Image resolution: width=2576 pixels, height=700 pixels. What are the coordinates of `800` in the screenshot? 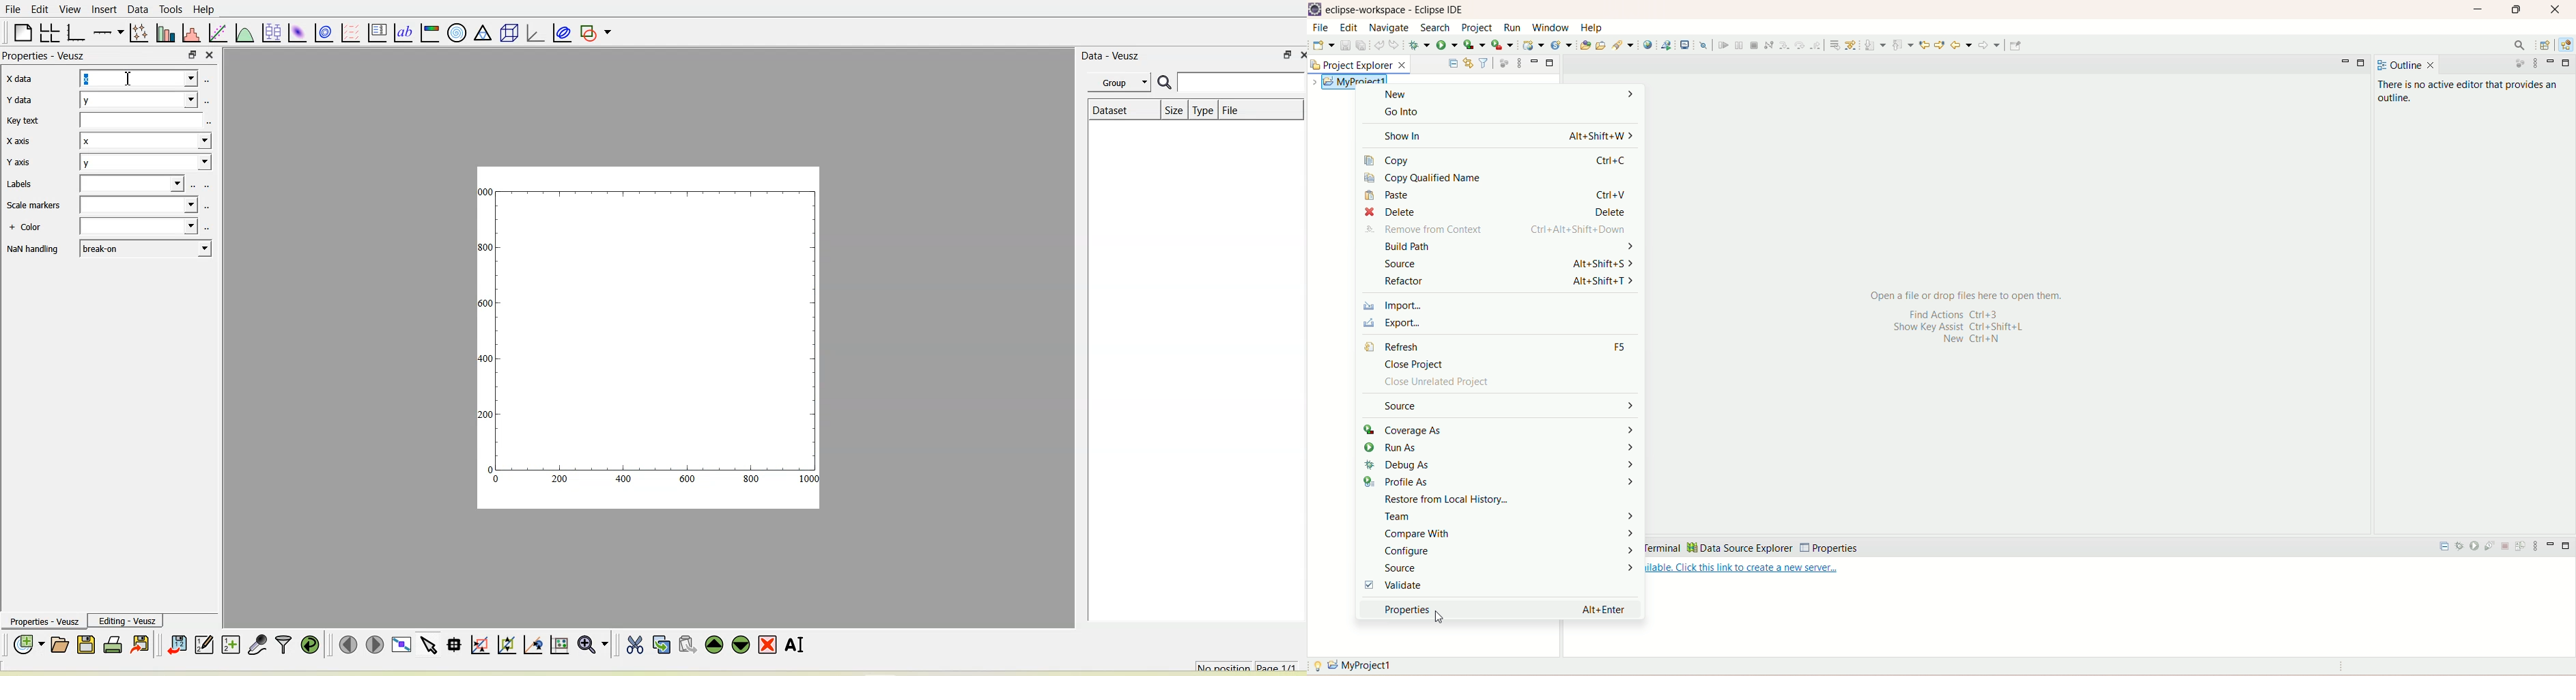 It's located at (750, 479).